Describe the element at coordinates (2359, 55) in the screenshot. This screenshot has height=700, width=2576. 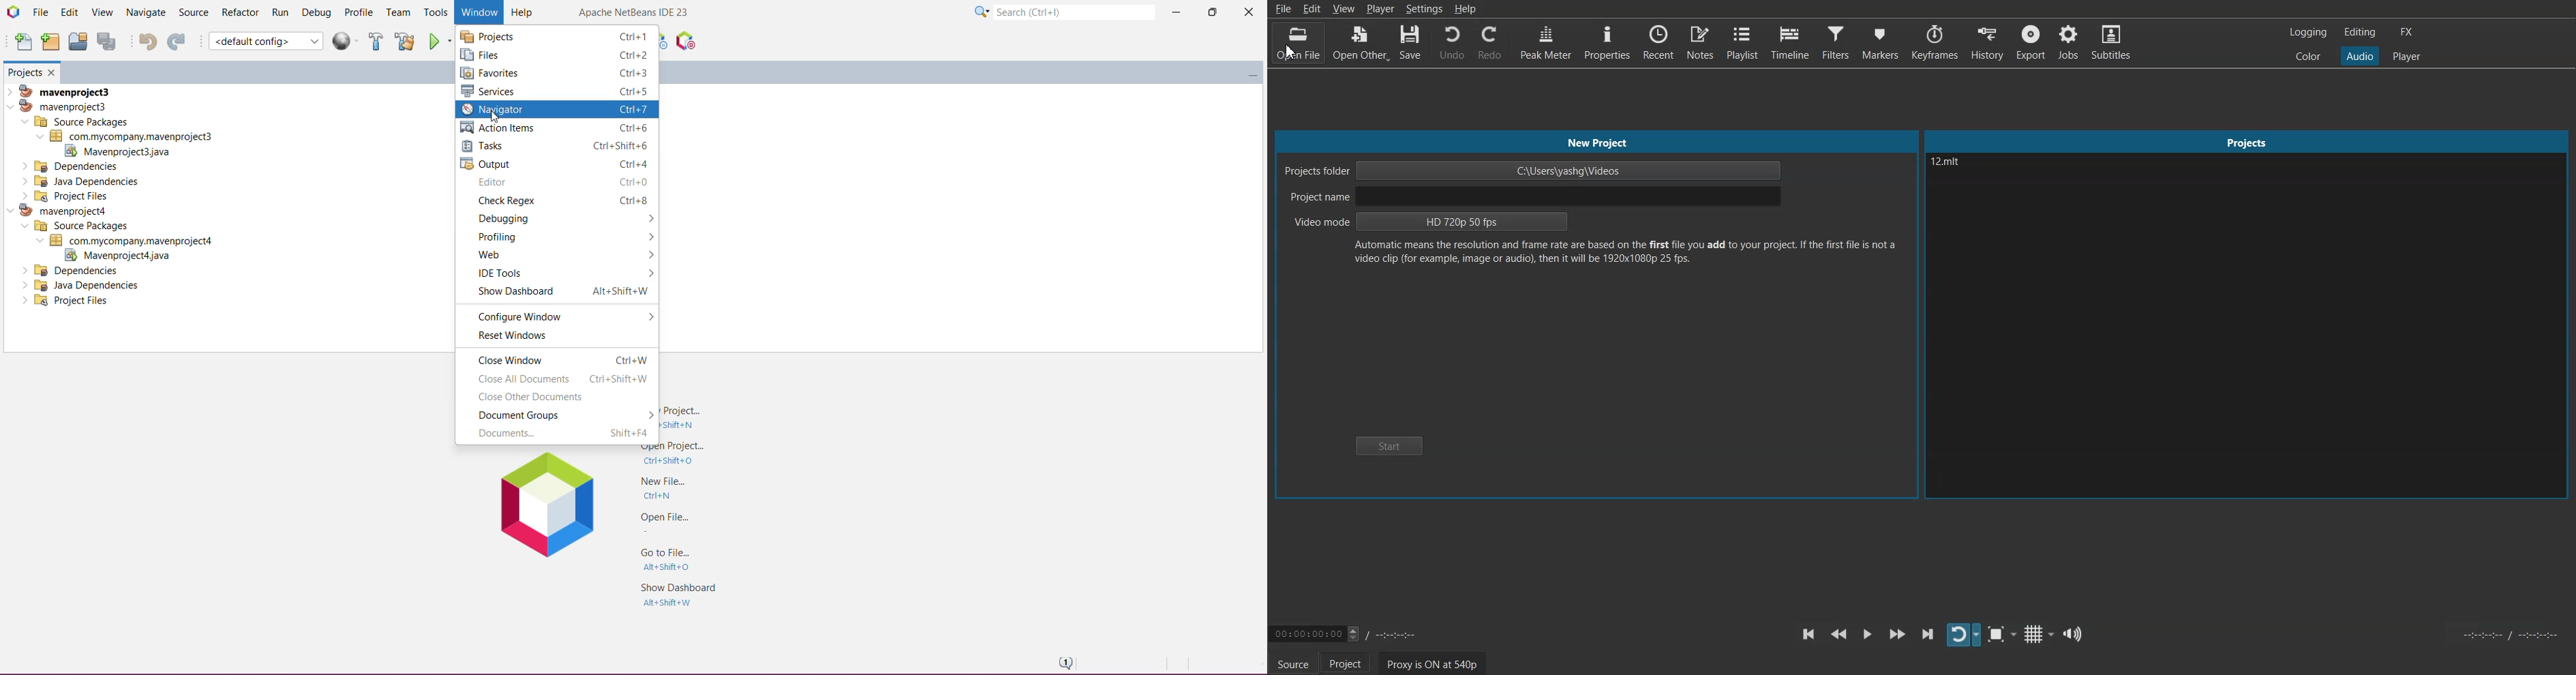
I see `Audio` at that location.